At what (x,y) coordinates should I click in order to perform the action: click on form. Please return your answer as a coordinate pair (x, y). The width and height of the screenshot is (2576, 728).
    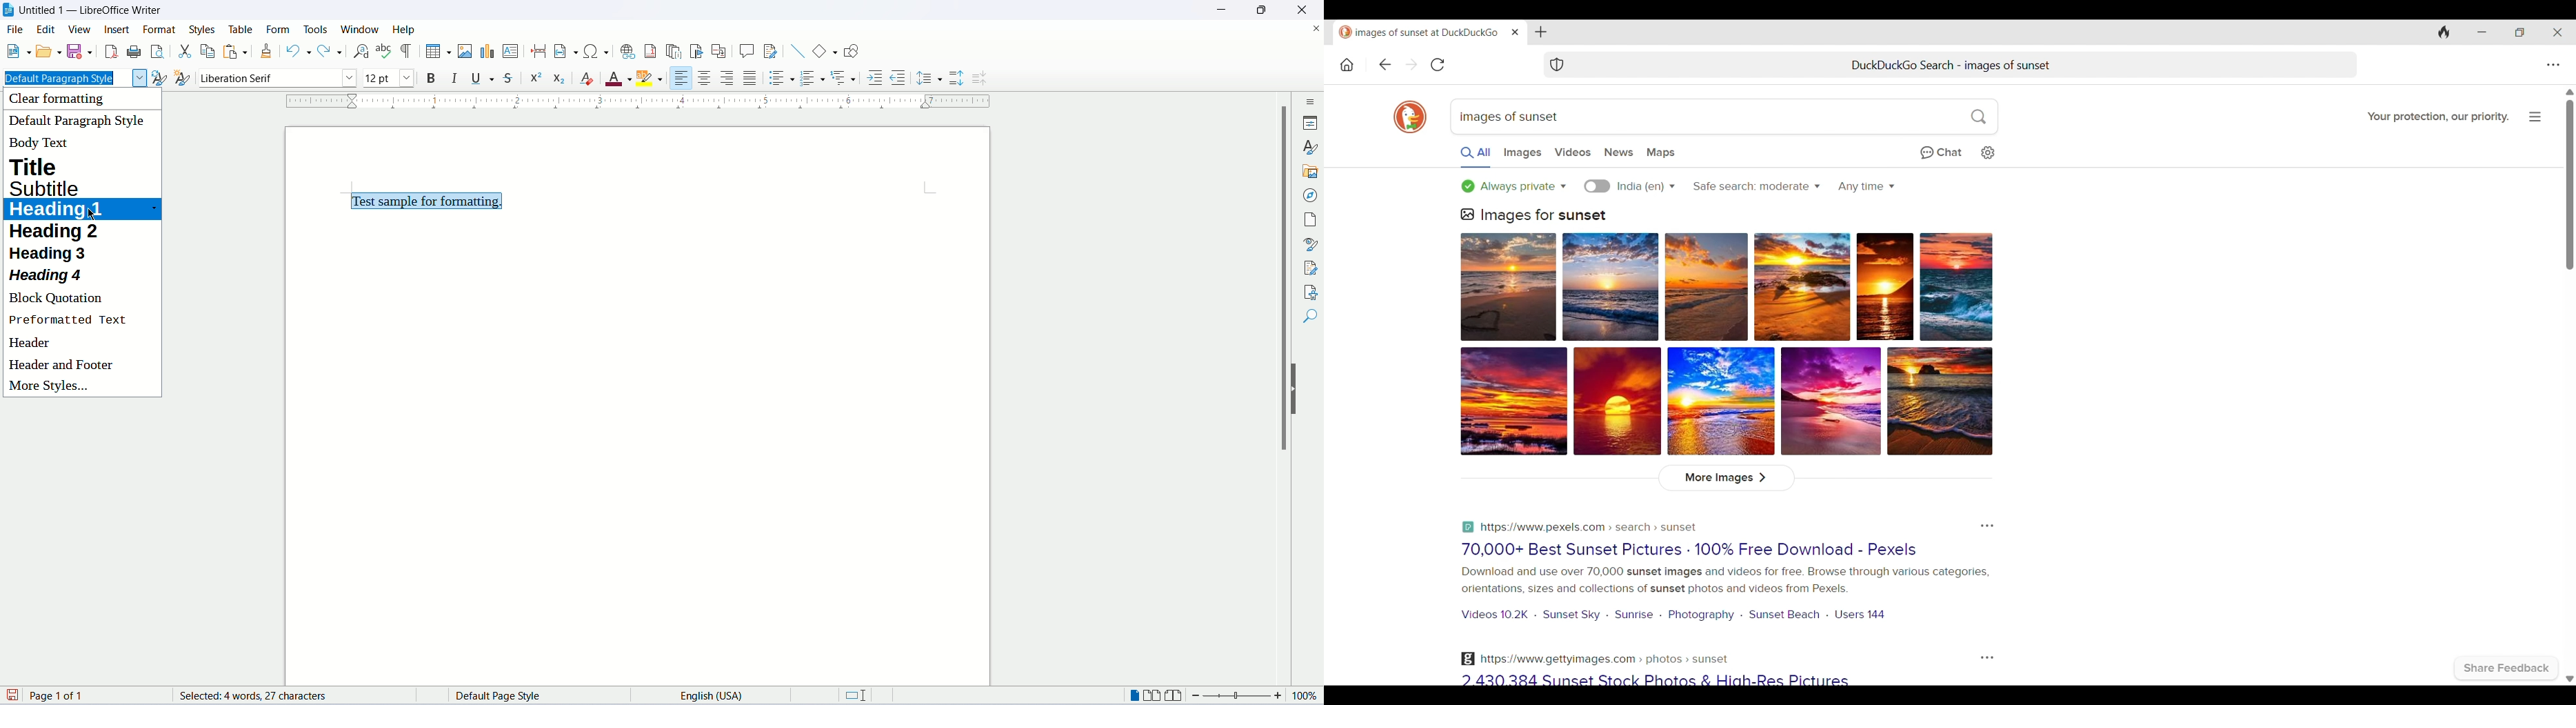
    Looking at the image, I should click on (280, 29).